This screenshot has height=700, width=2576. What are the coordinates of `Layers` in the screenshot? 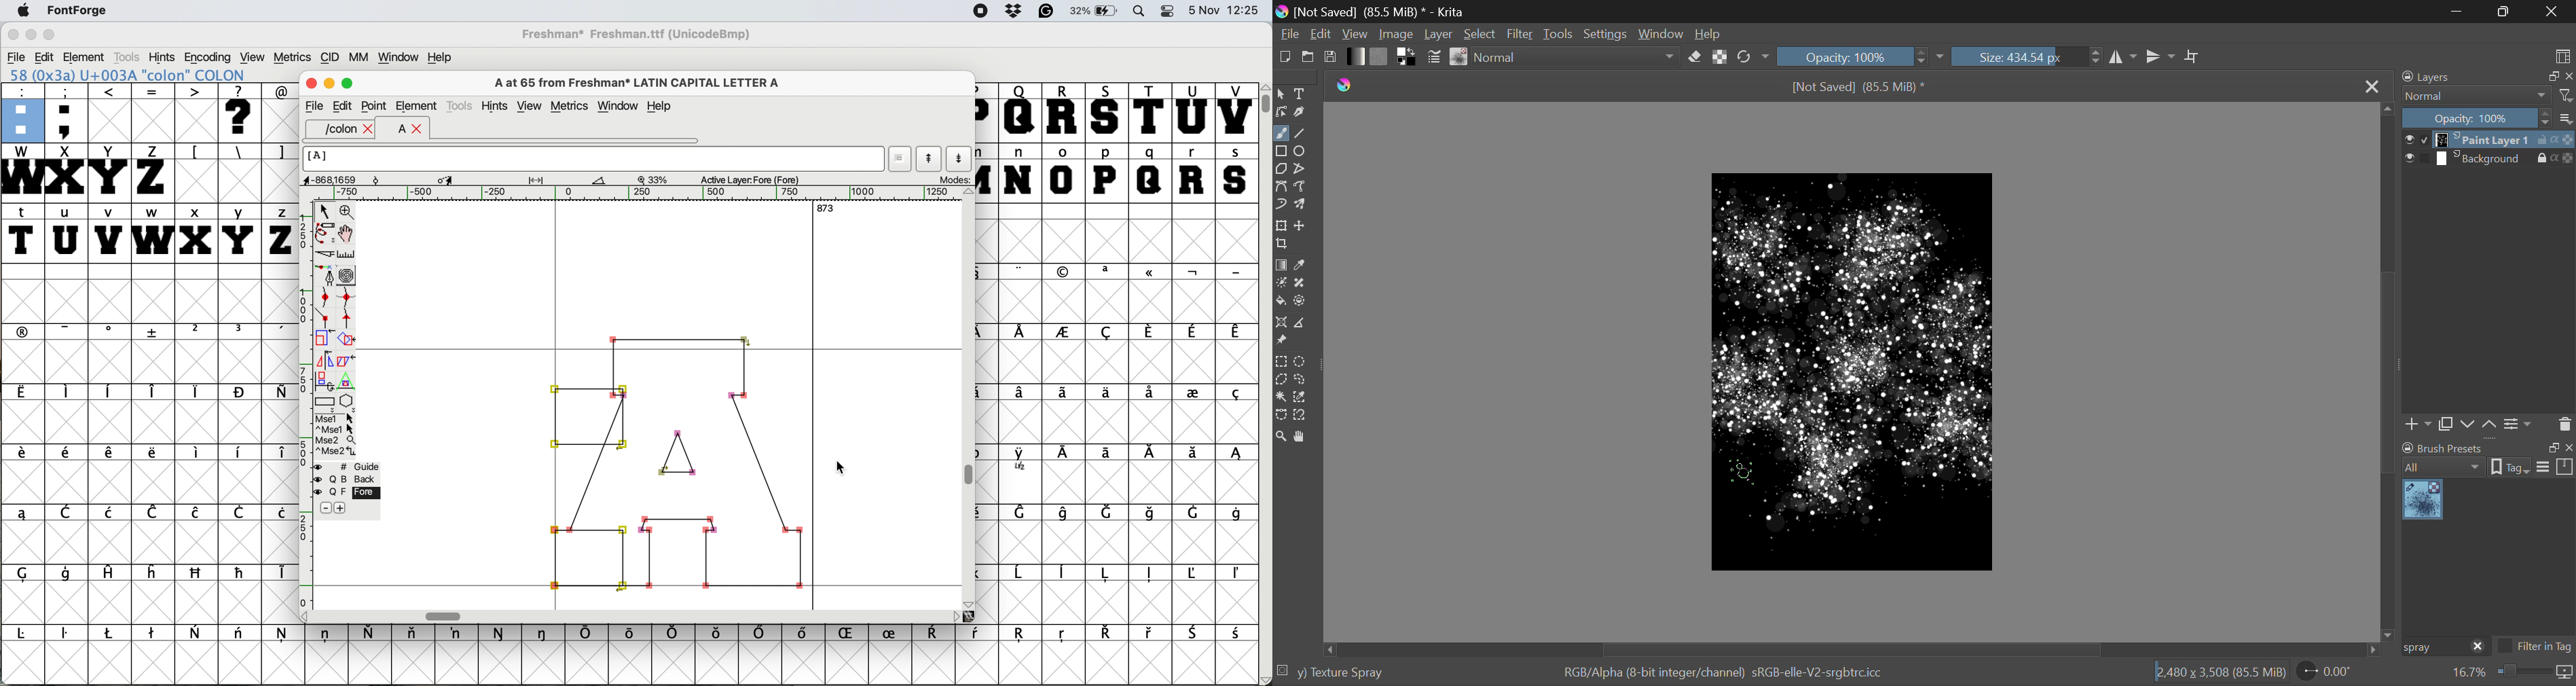 It's located at (2434, 76).